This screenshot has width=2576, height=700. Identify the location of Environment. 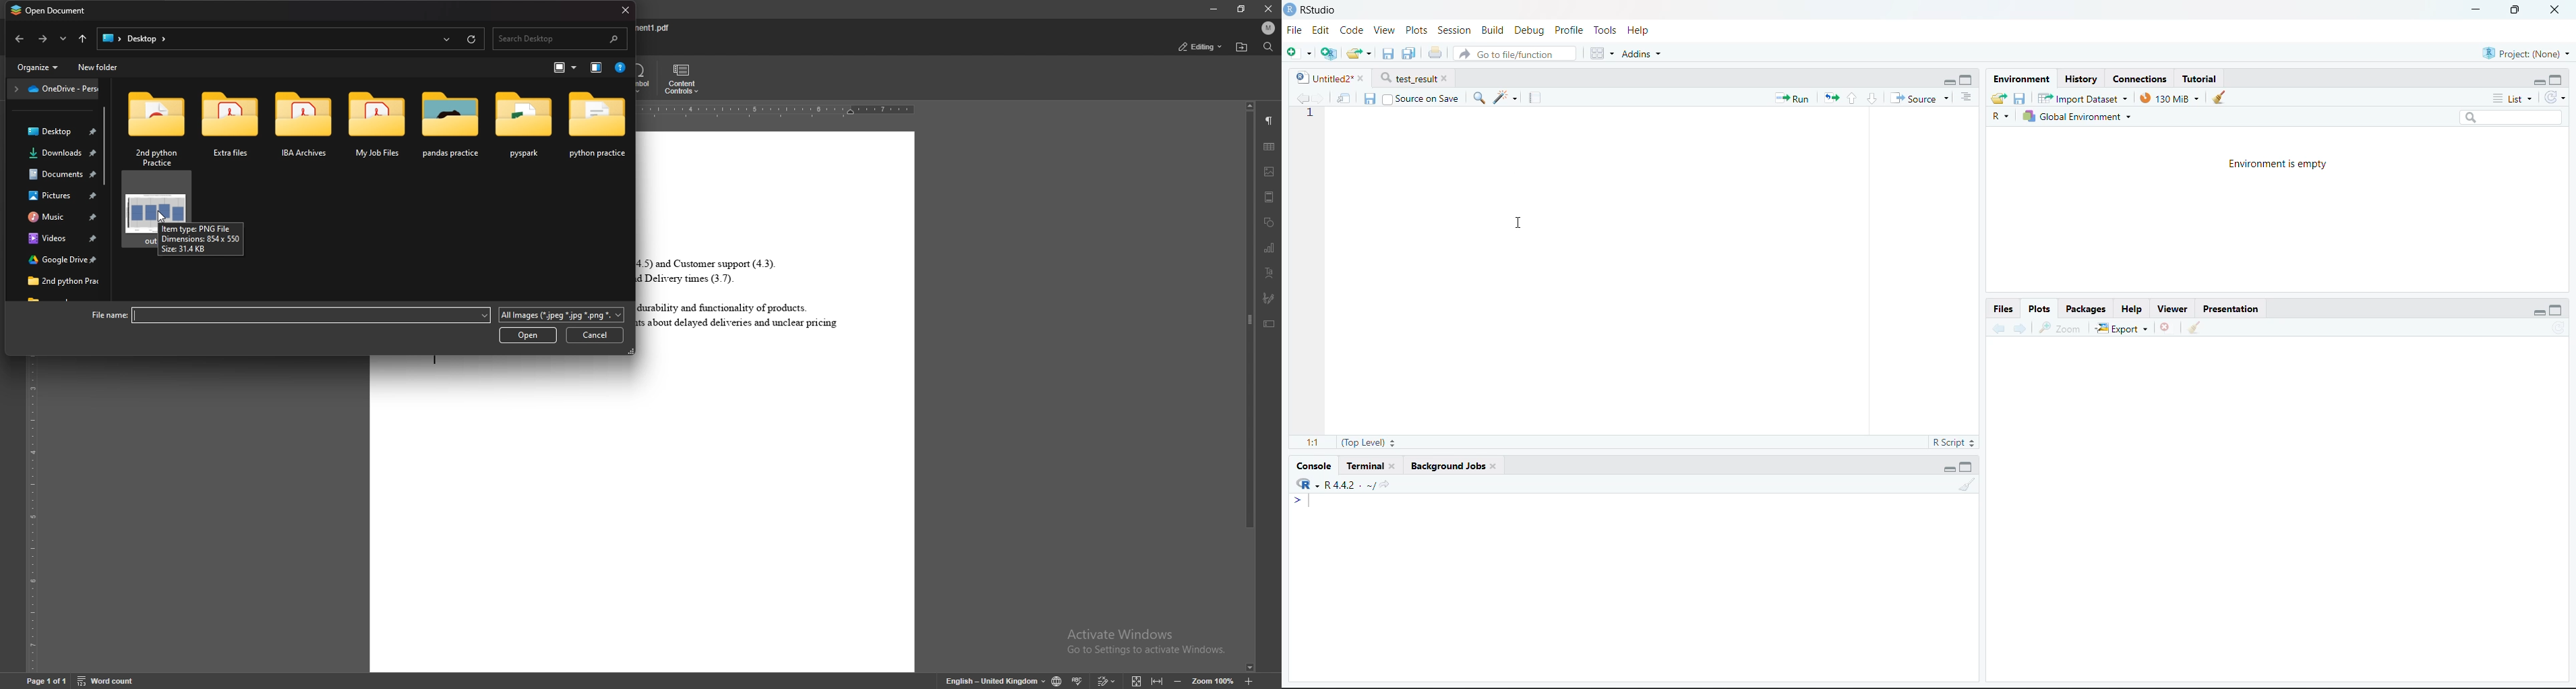
(2023, 79).